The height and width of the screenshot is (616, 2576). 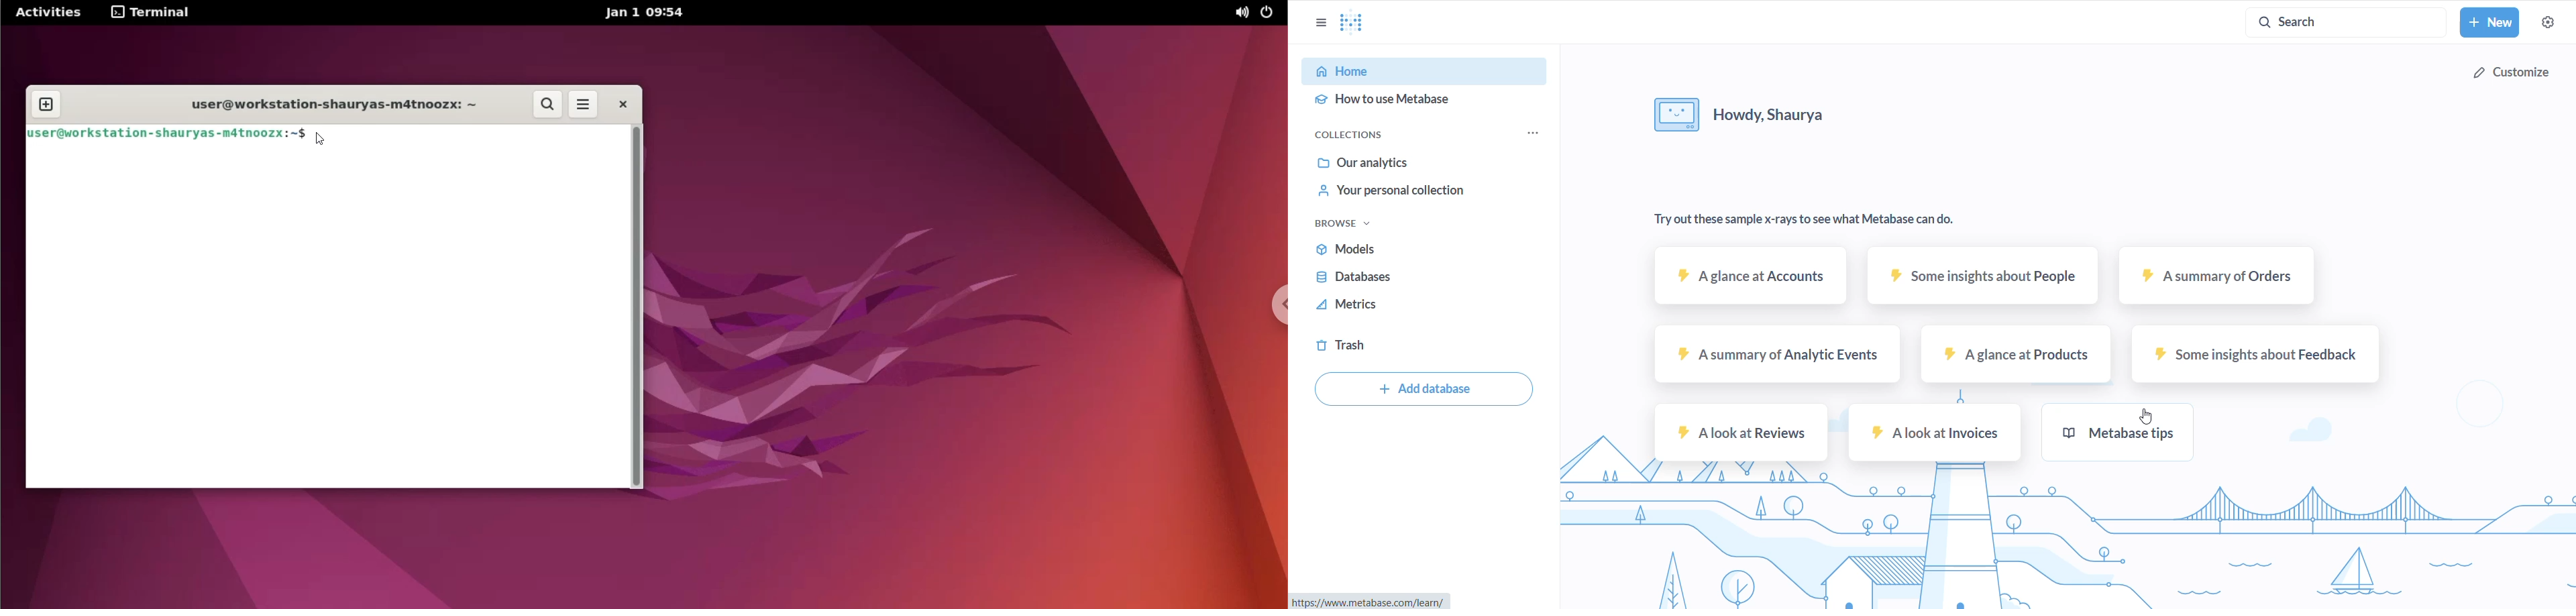 What do you see at coordinates (1362, 346) in the screenshot?
I see `trash` at bounding box center [1362, 346].